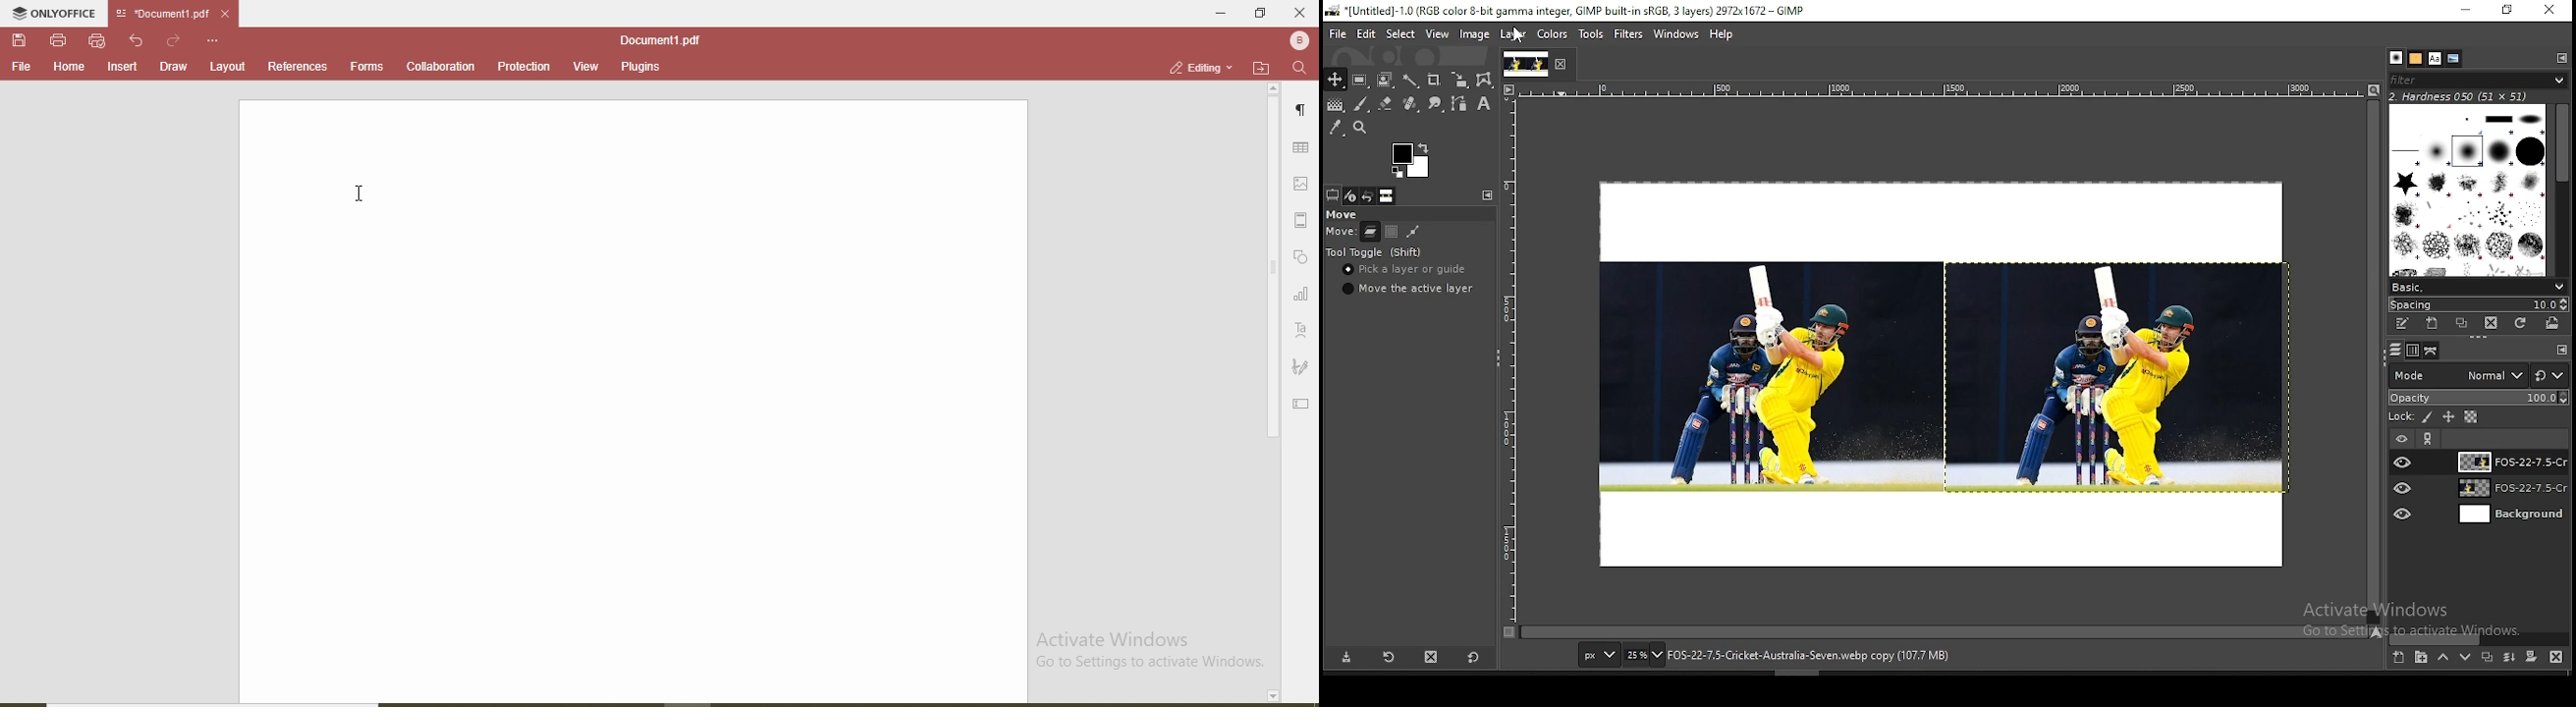 This screenshot has width=2576, height=728. What do you see at coordinates (1303, 258) in the screenshot?
I see `shapes` at bounding box center [1303, 258].